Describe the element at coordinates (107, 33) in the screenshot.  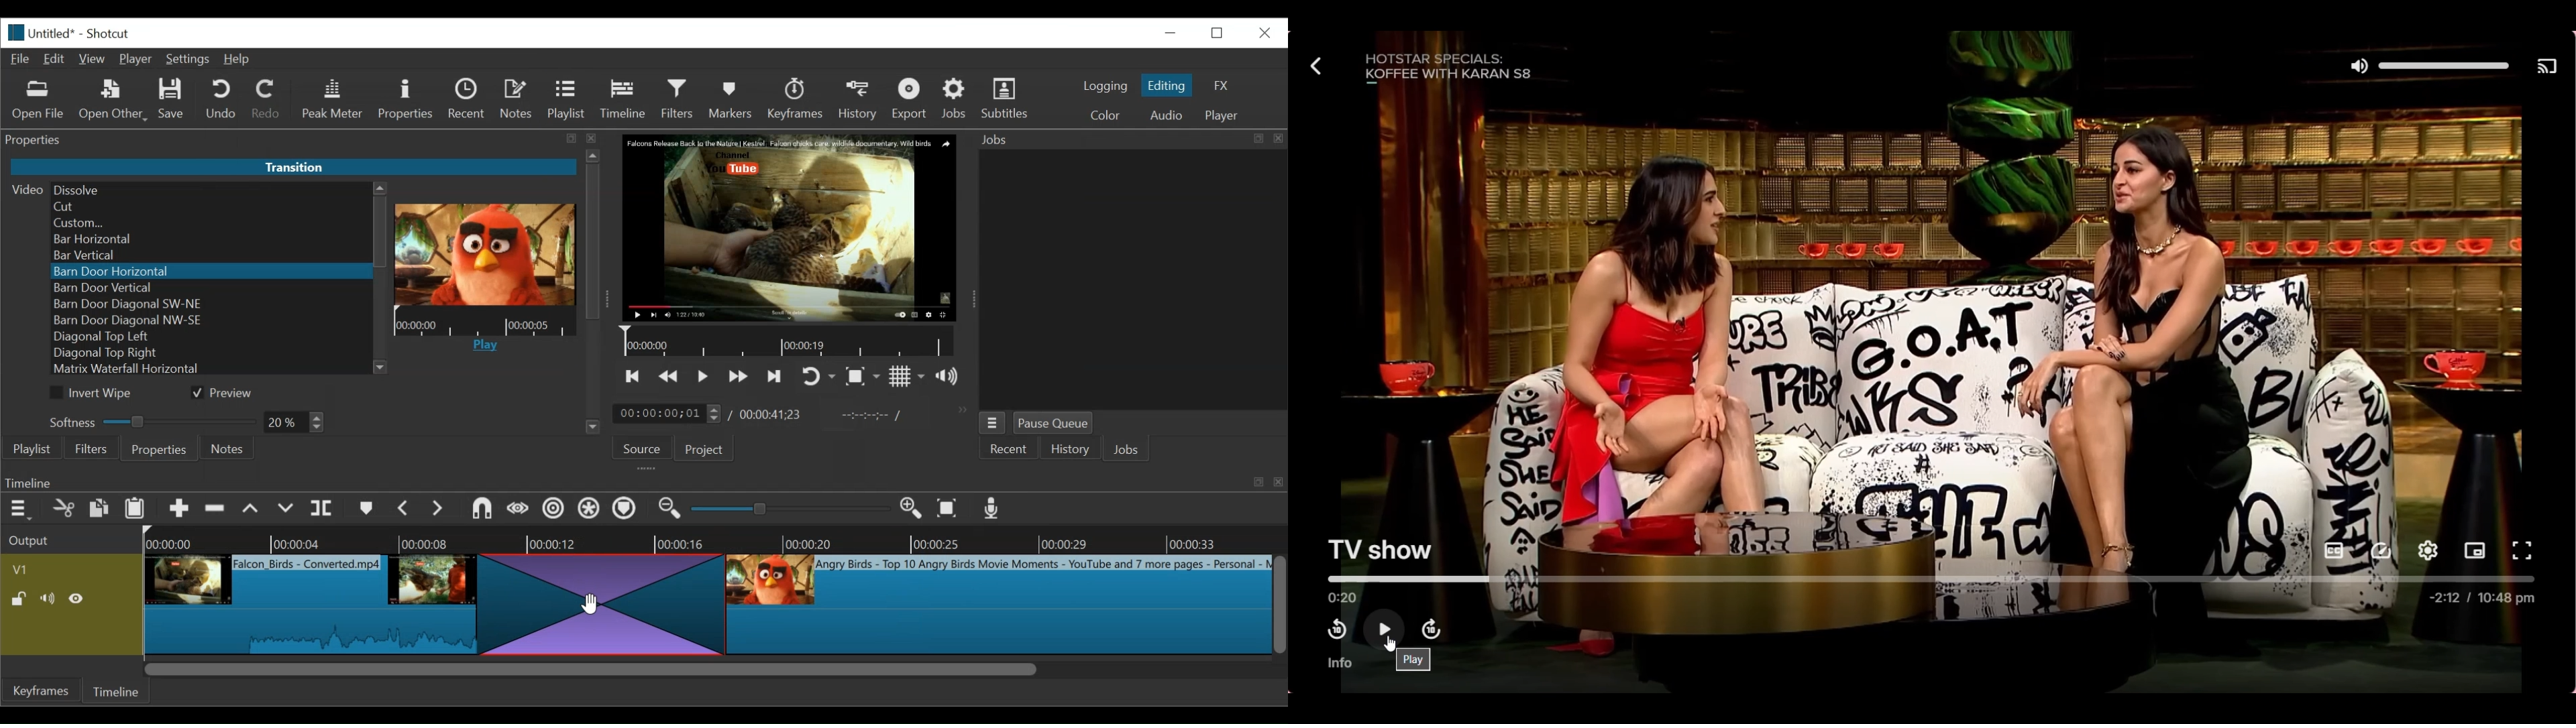
I see `Shotcut` at that location.